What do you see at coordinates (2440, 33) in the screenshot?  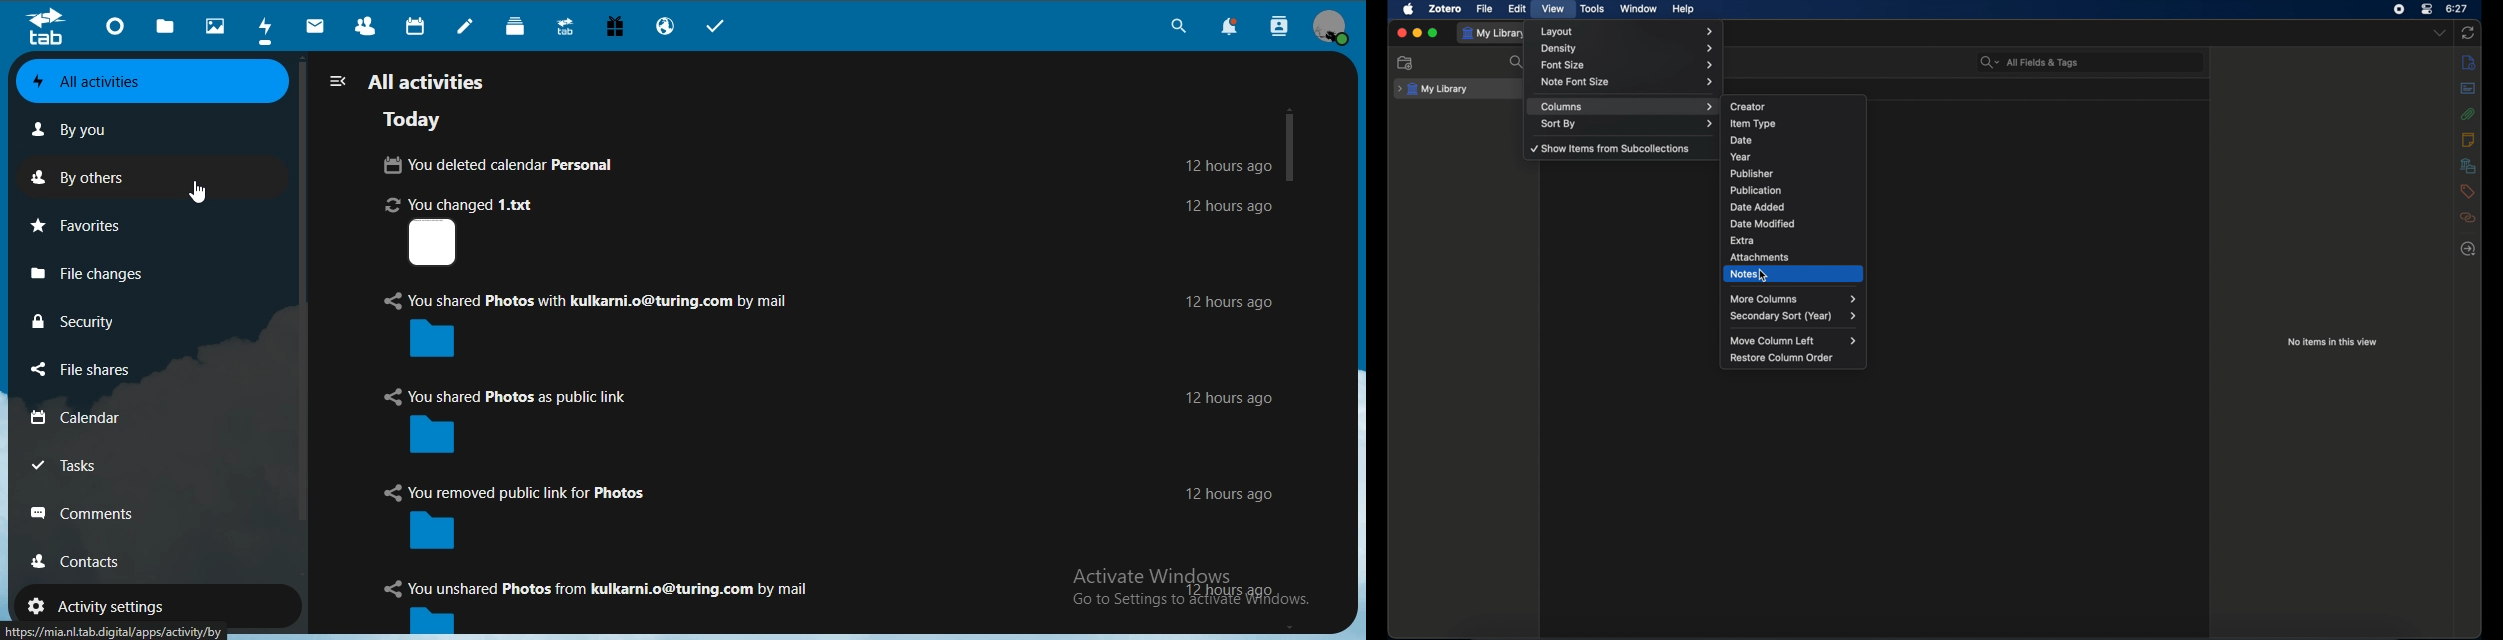 I see `dropdown` at bounding box center [2440, 33].